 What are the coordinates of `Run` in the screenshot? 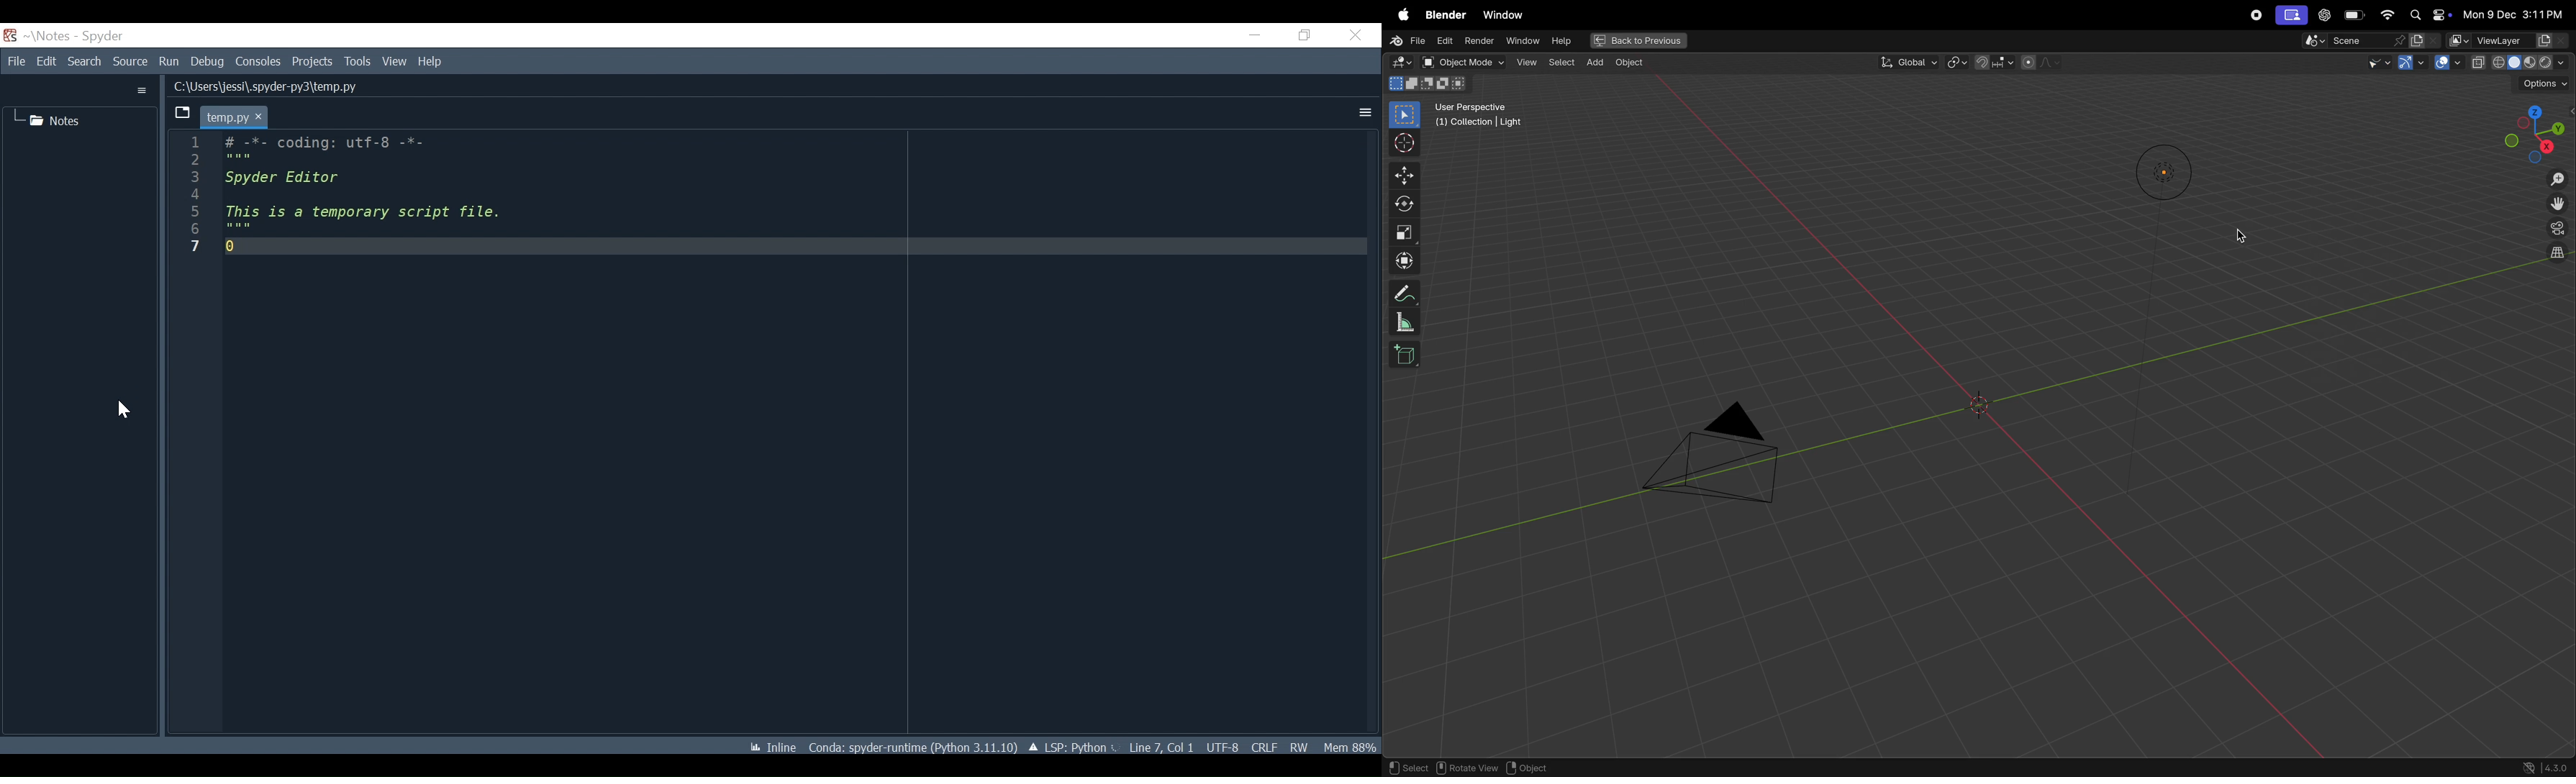 It's located at (168, 62).